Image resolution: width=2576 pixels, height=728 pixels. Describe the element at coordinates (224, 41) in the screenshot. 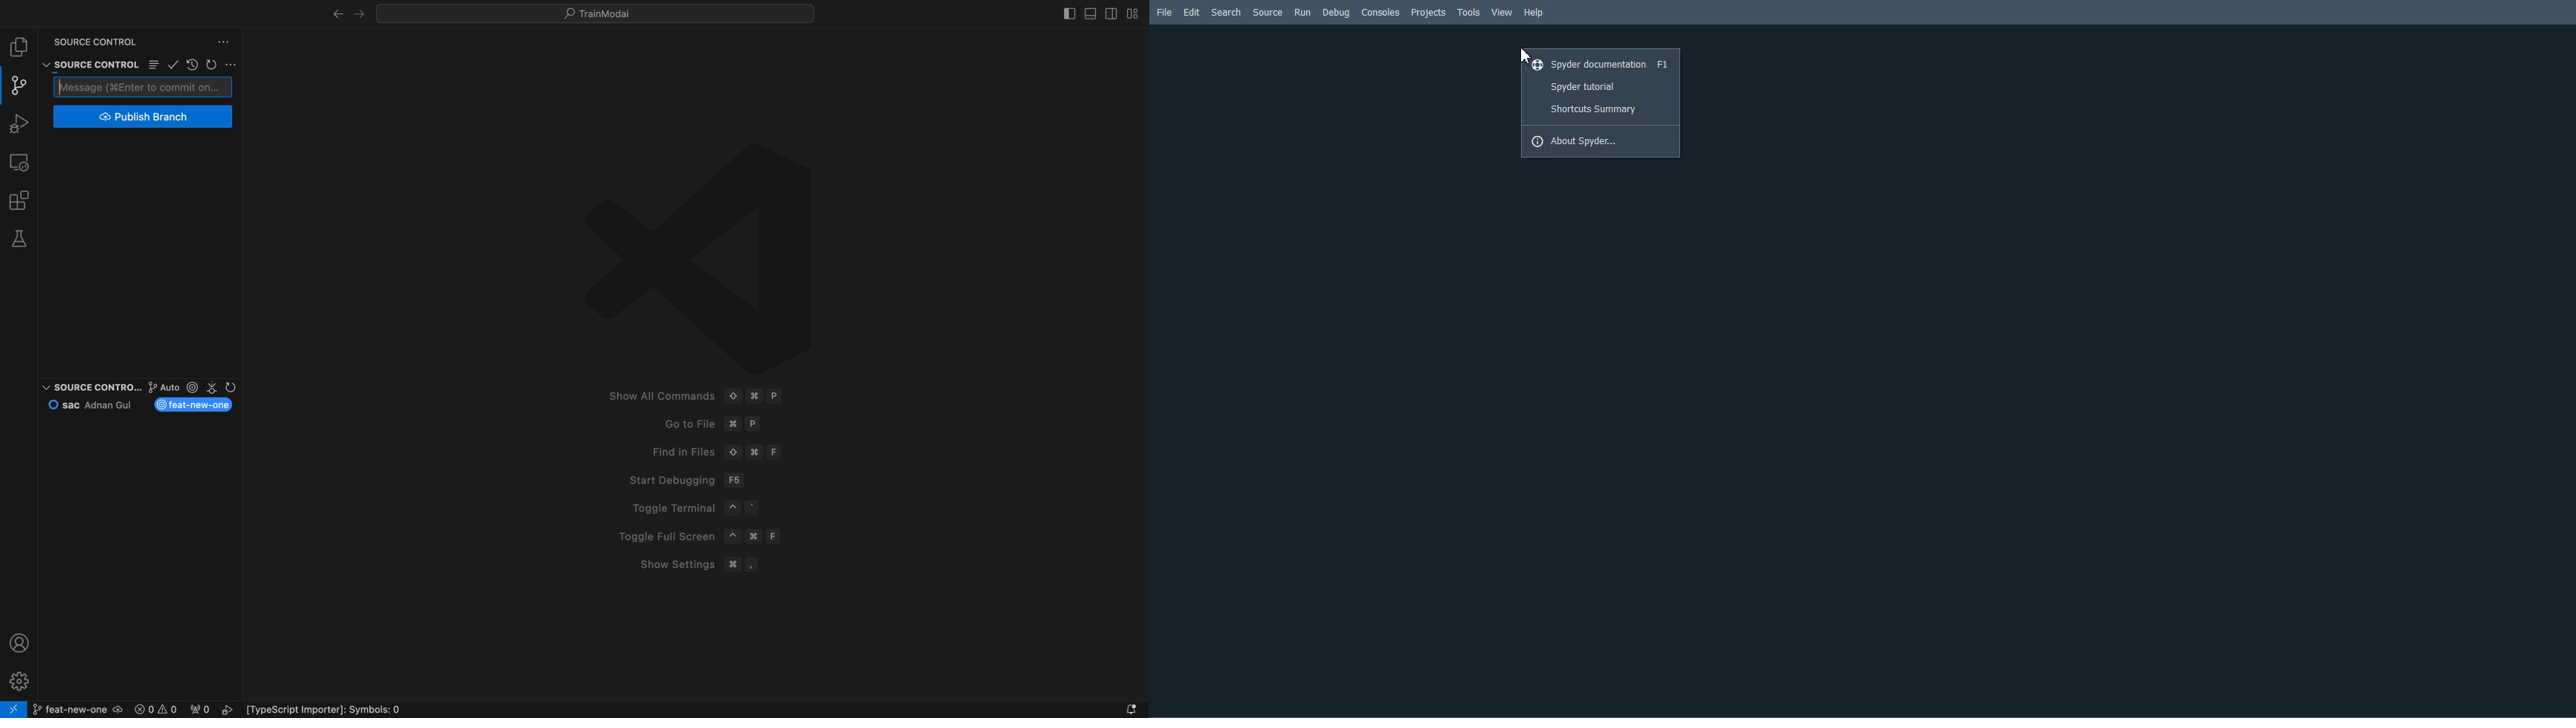

I see `` at that location.